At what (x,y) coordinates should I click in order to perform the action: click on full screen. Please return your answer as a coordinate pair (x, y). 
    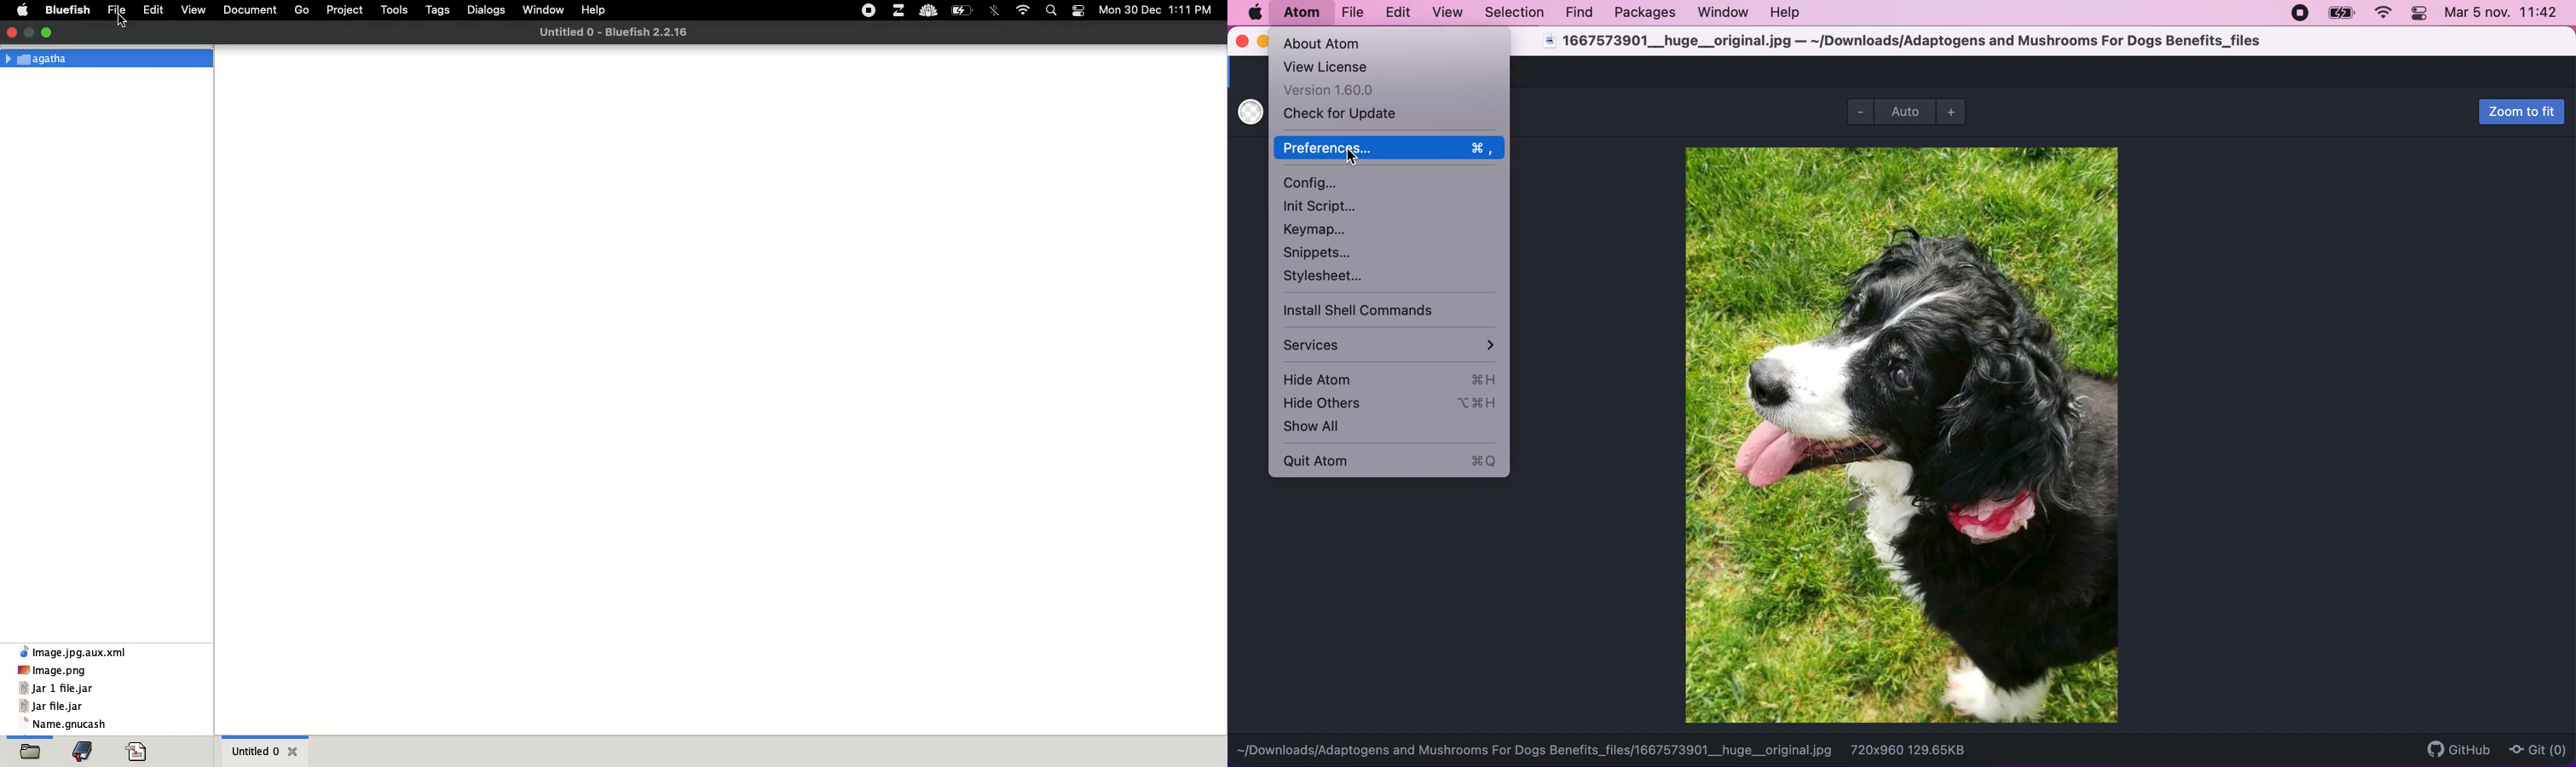
    Looking at the image, I should click on (31, 30).